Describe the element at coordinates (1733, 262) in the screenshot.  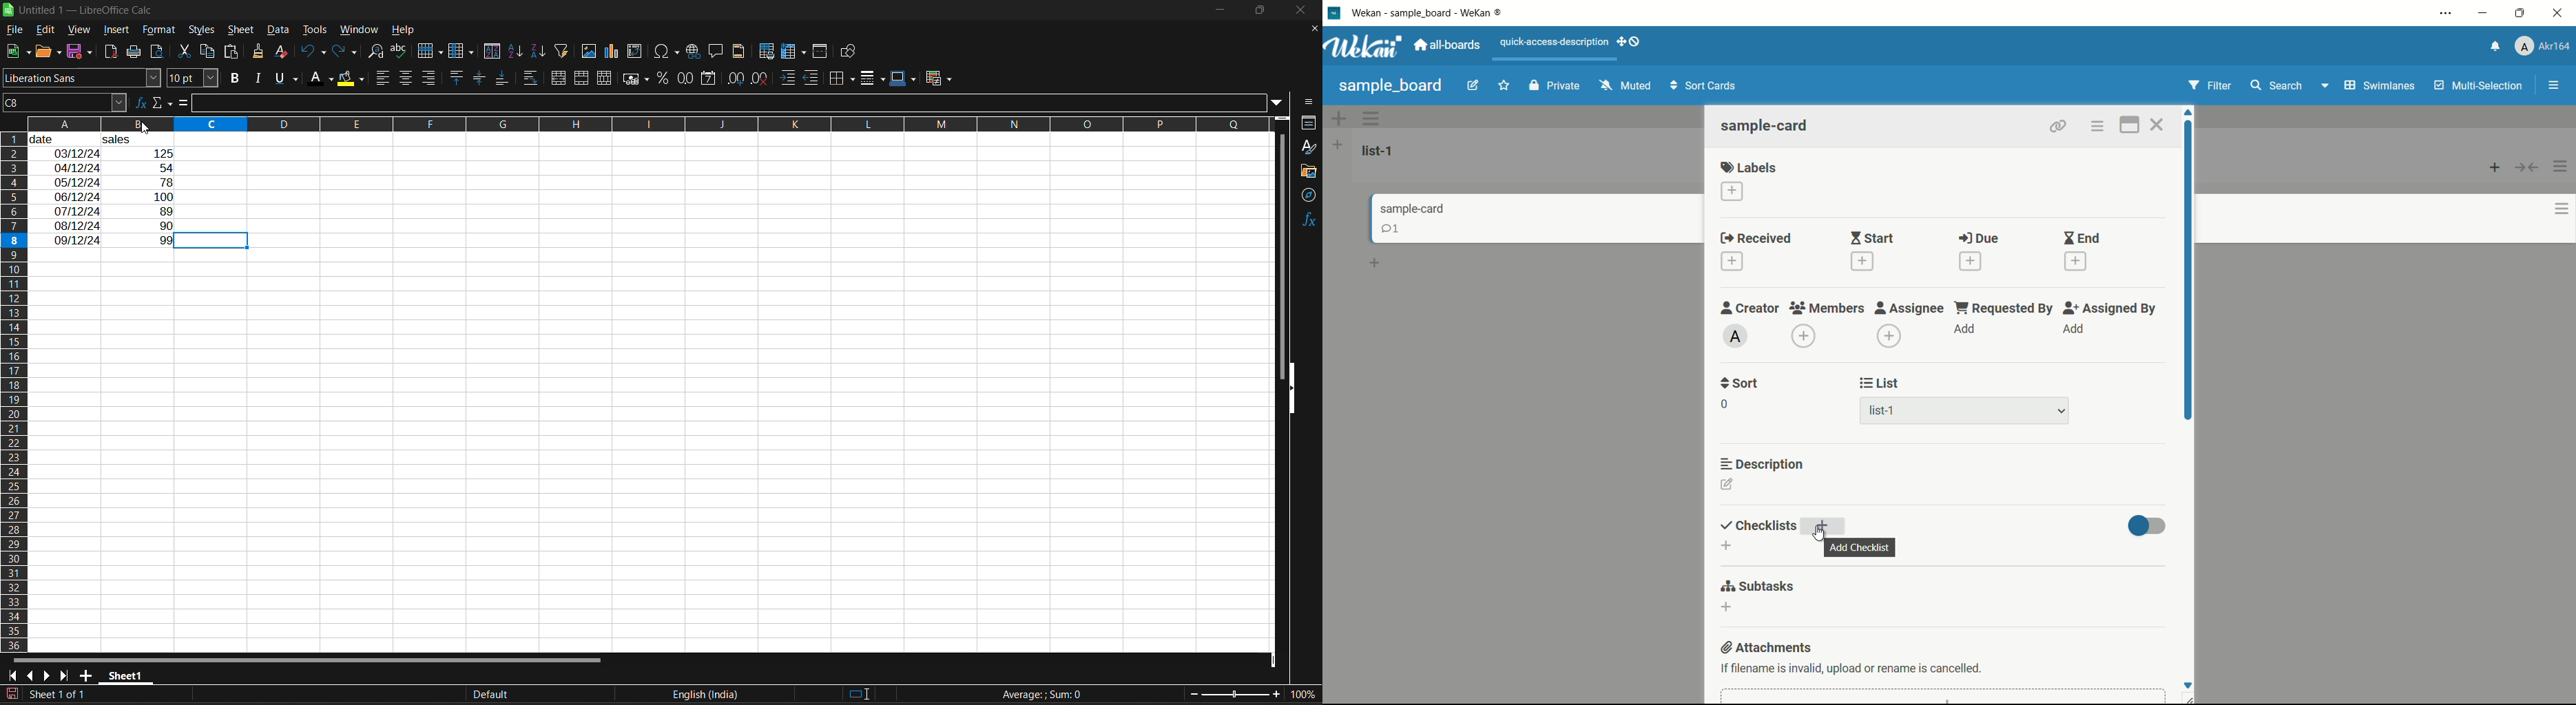
I see `add date` at that location.